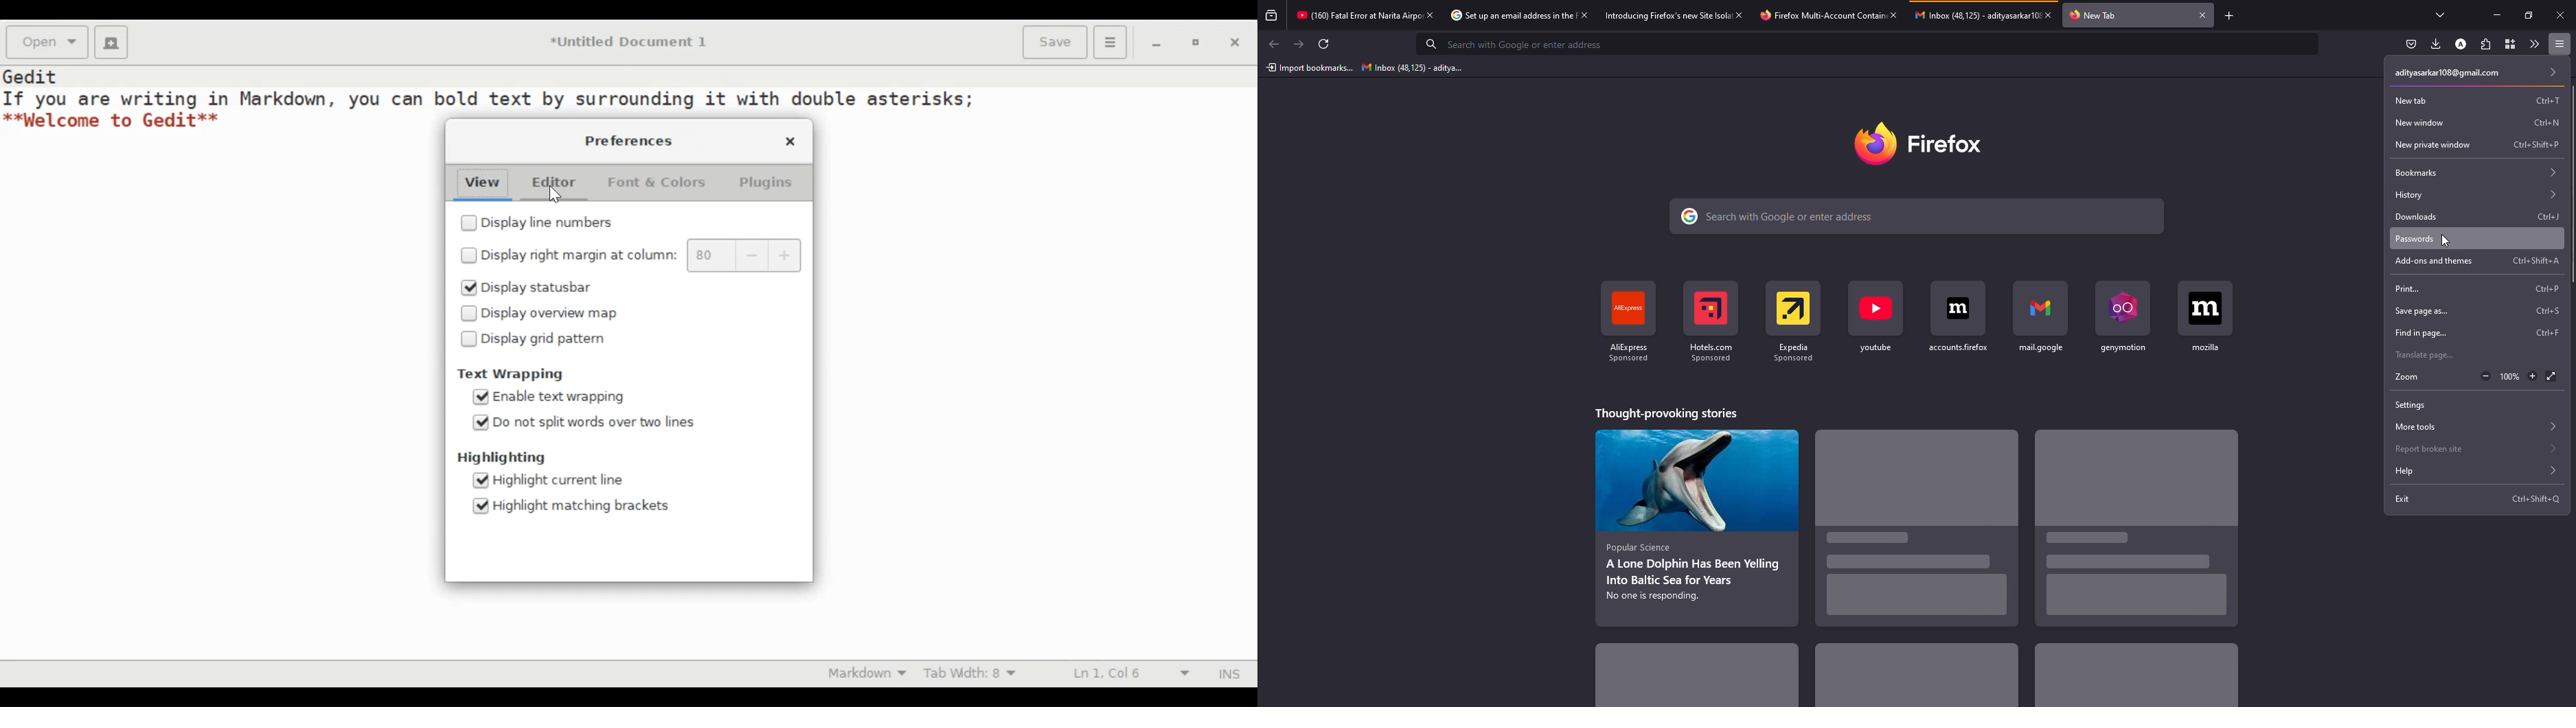 The width and height of the screenshot is (2576, 728). Describe the element at coordinates (1274, 43) in the screenshot. I see `back` at that location.